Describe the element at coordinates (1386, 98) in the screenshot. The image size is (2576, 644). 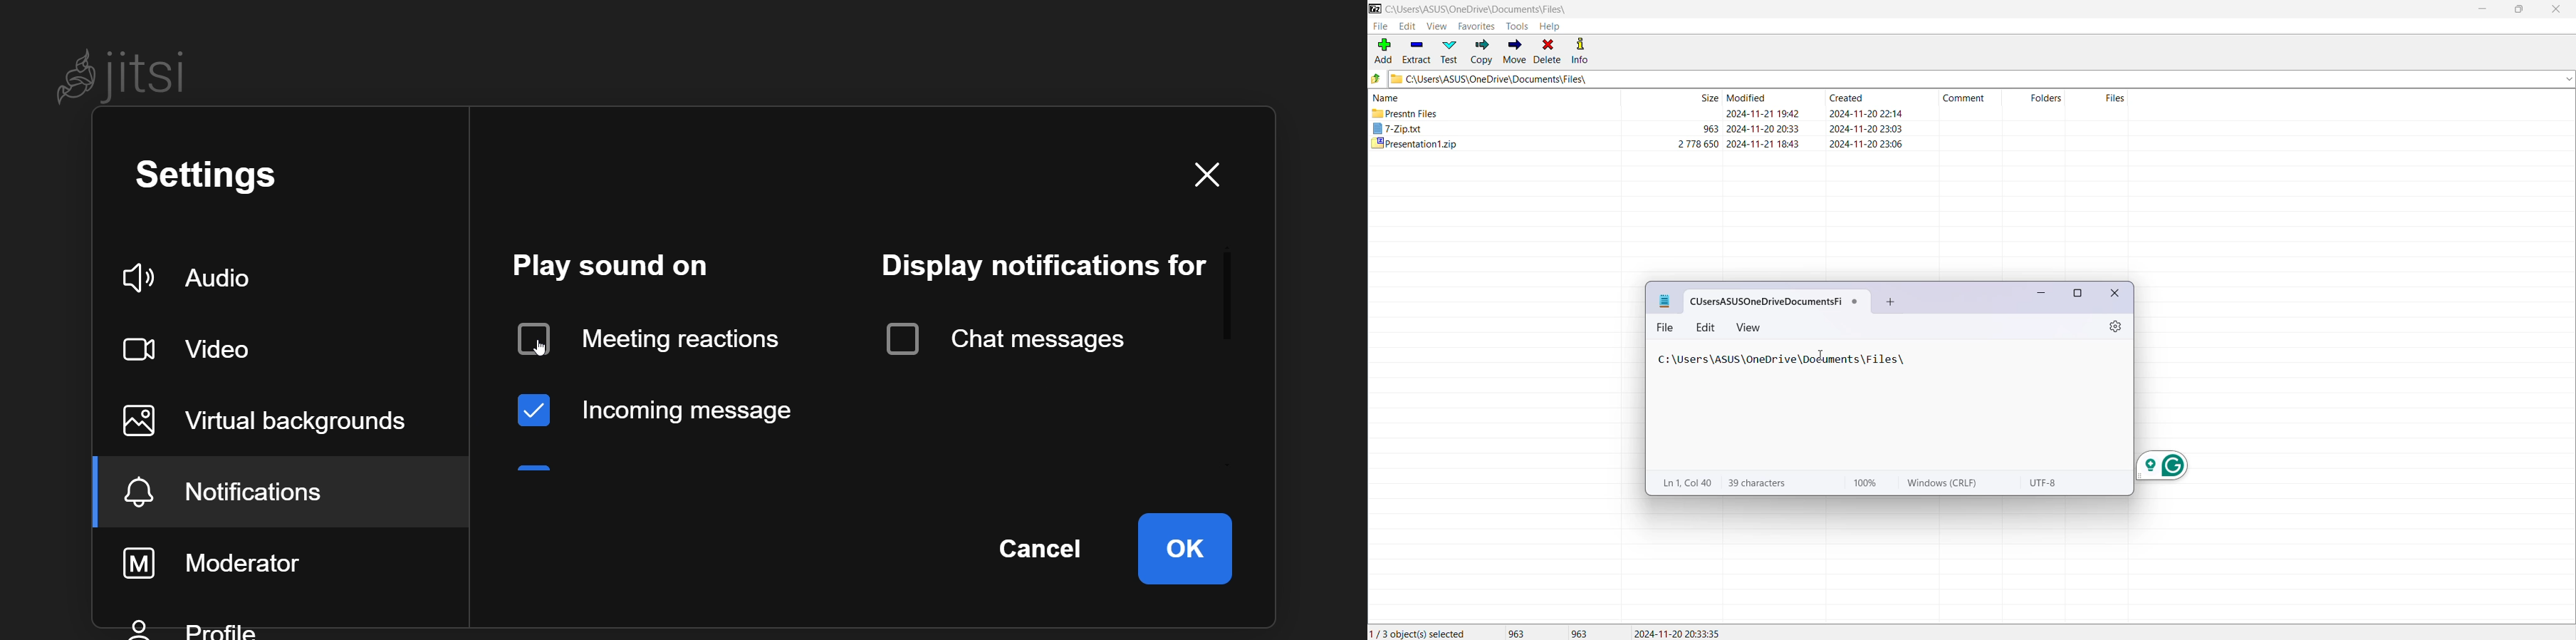
I see `name` at that location.